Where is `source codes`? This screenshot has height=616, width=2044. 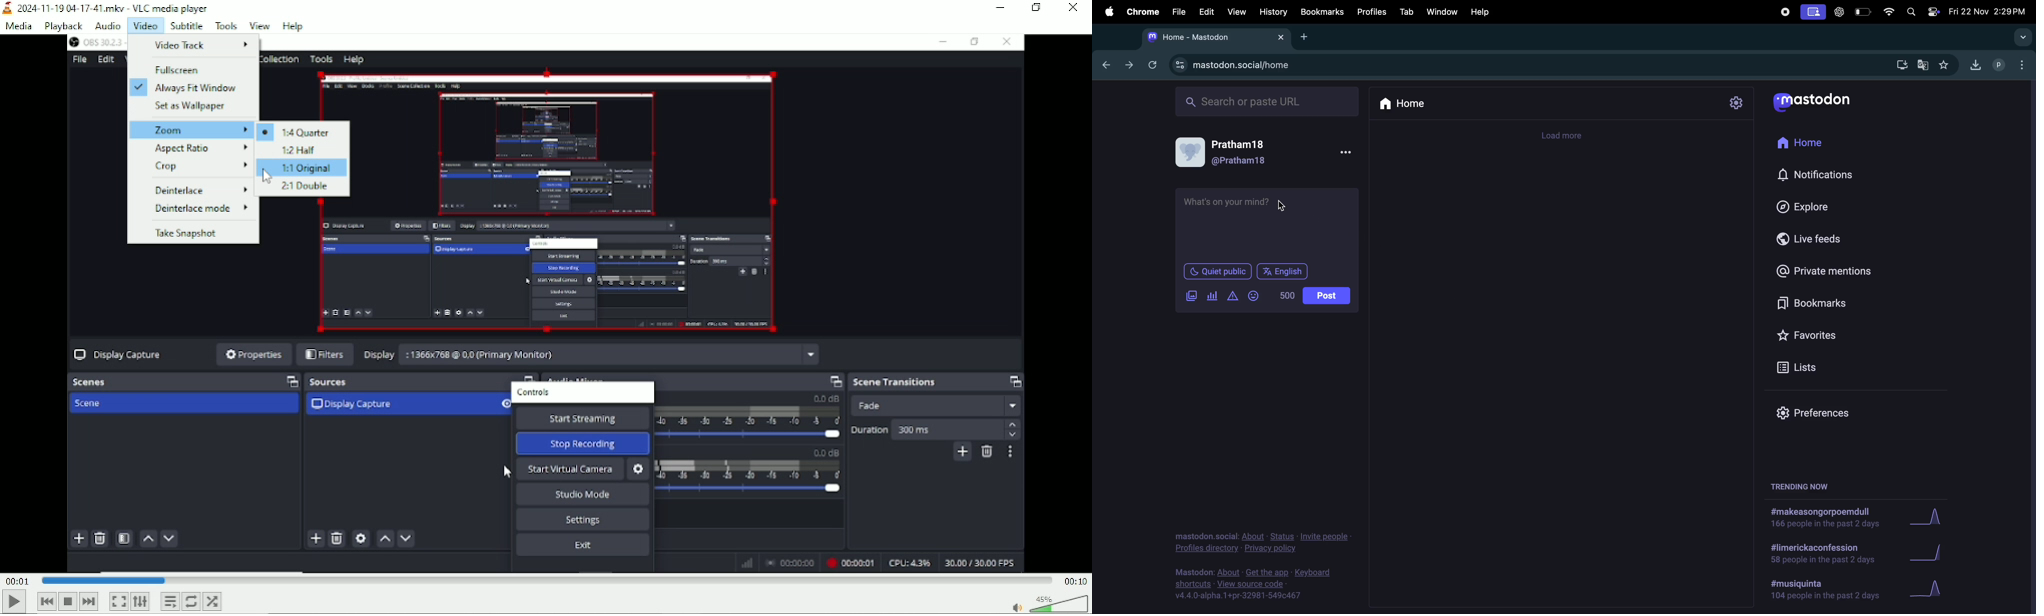 source codes is located at coordinates (1259, 587).